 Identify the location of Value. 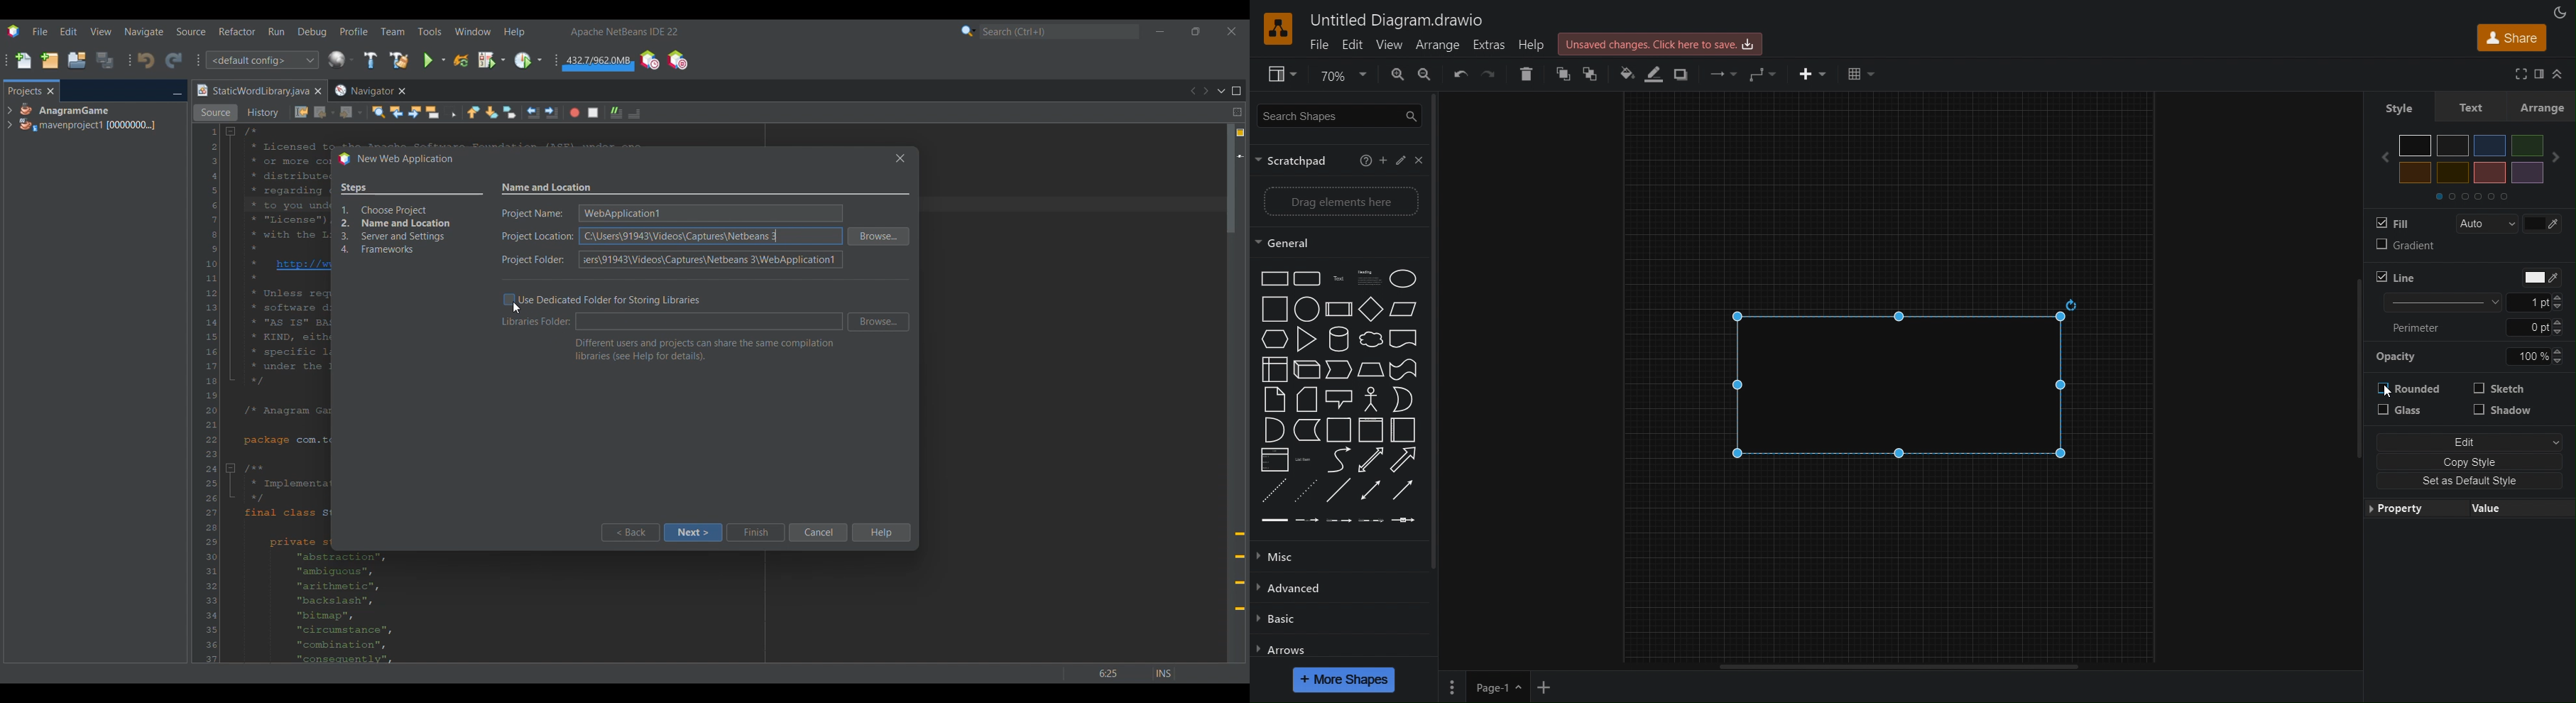
(2517, 510).